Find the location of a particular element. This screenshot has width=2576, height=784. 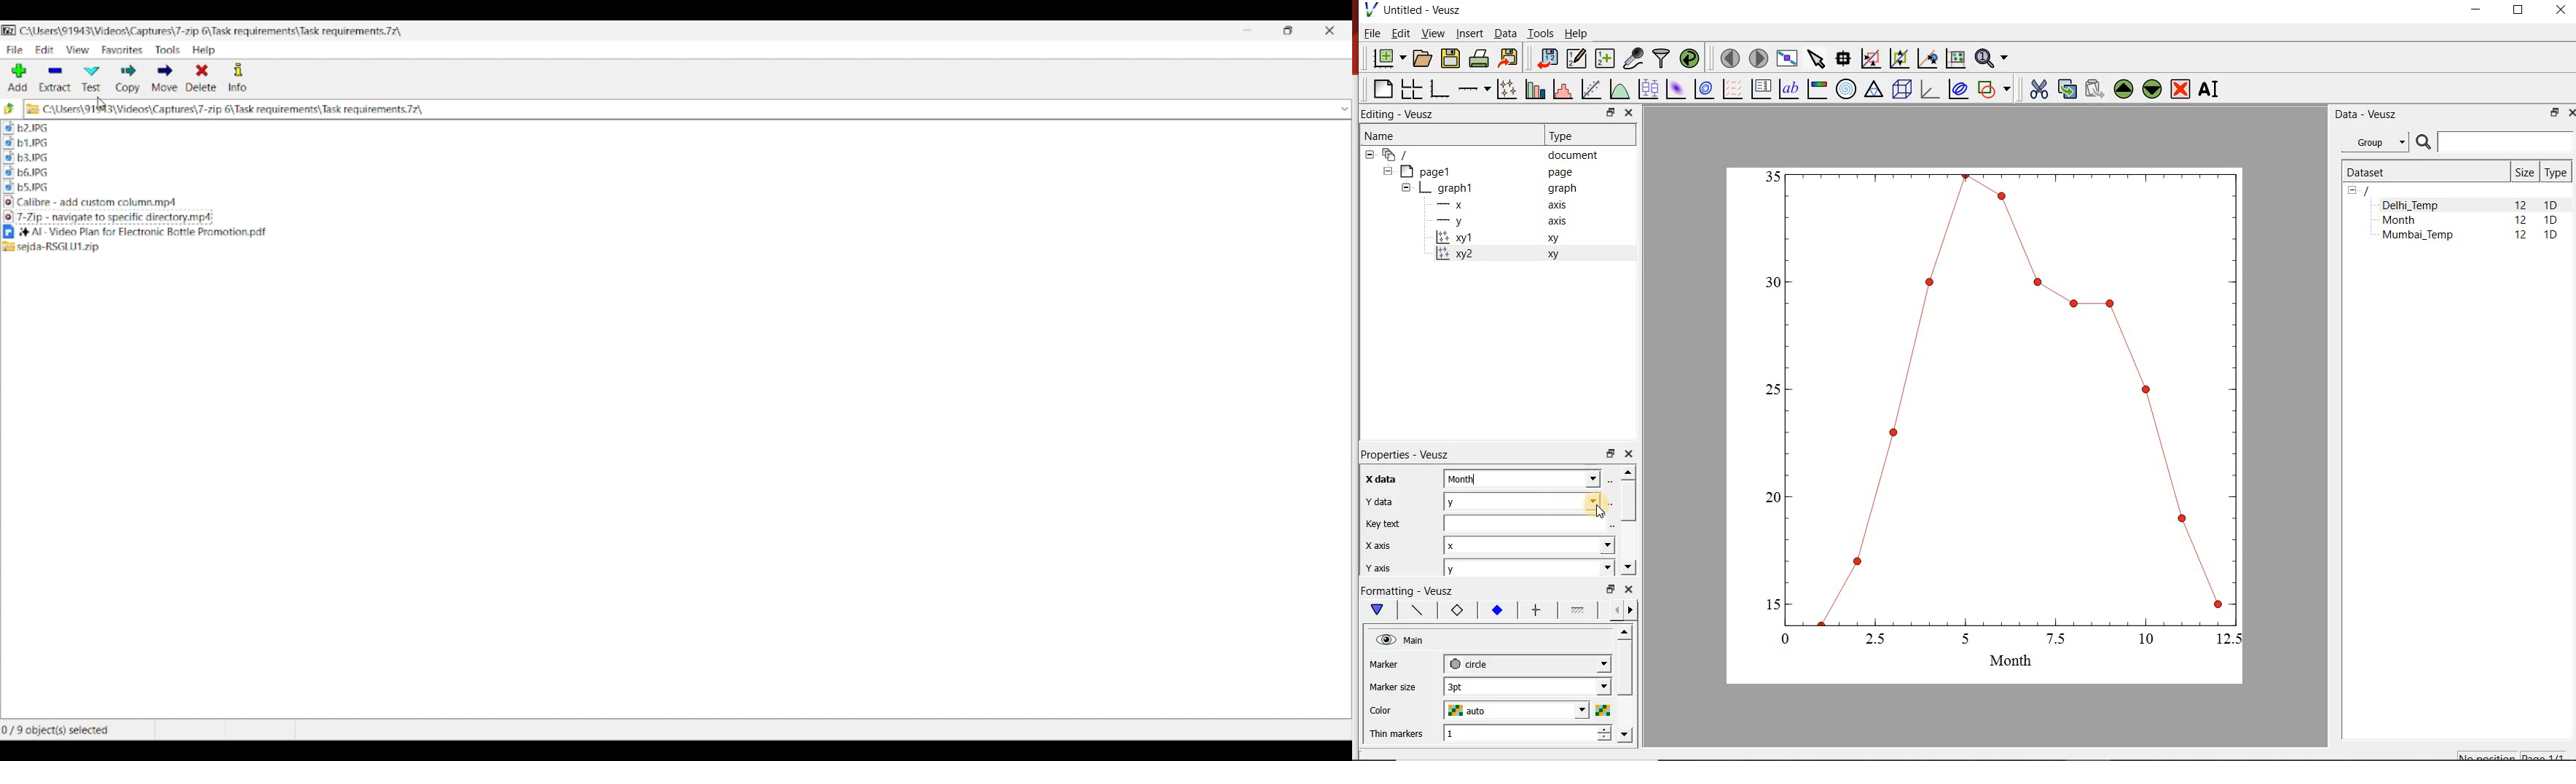

click or draw a rectangle to zoom graph indexes is located at coordinates (1871, 59).